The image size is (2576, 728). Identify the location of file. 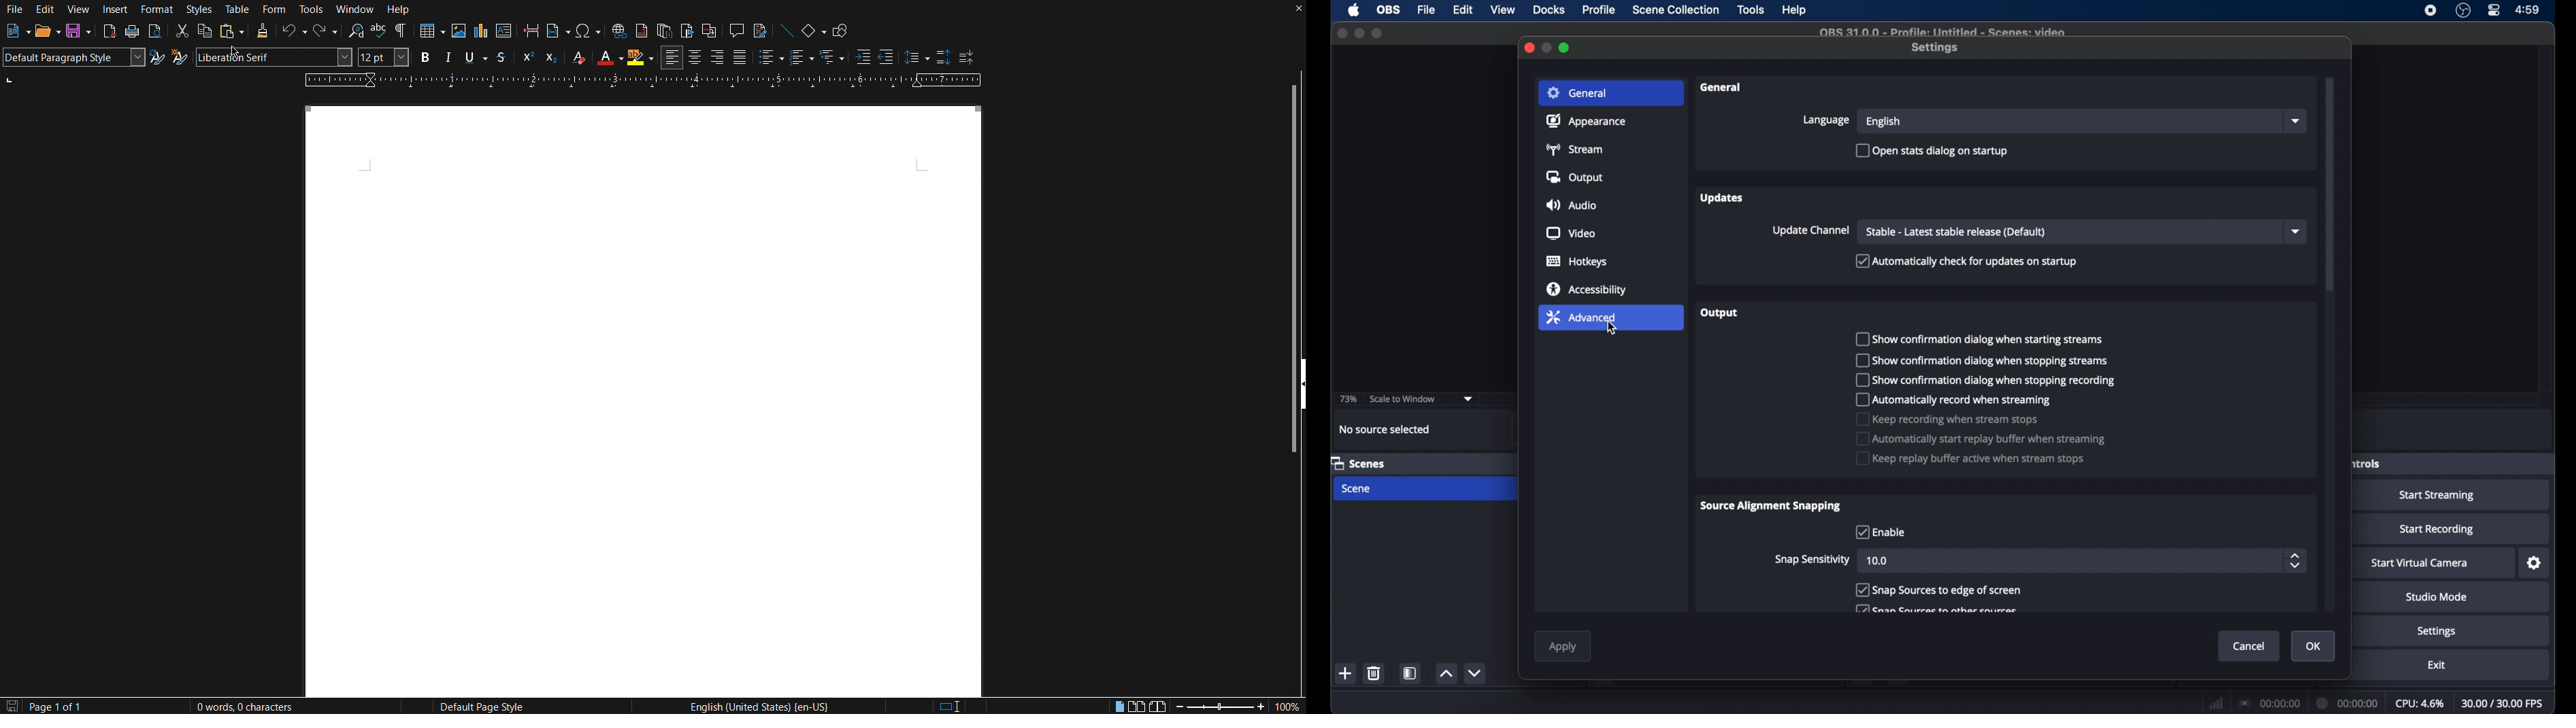
(1428, 9).